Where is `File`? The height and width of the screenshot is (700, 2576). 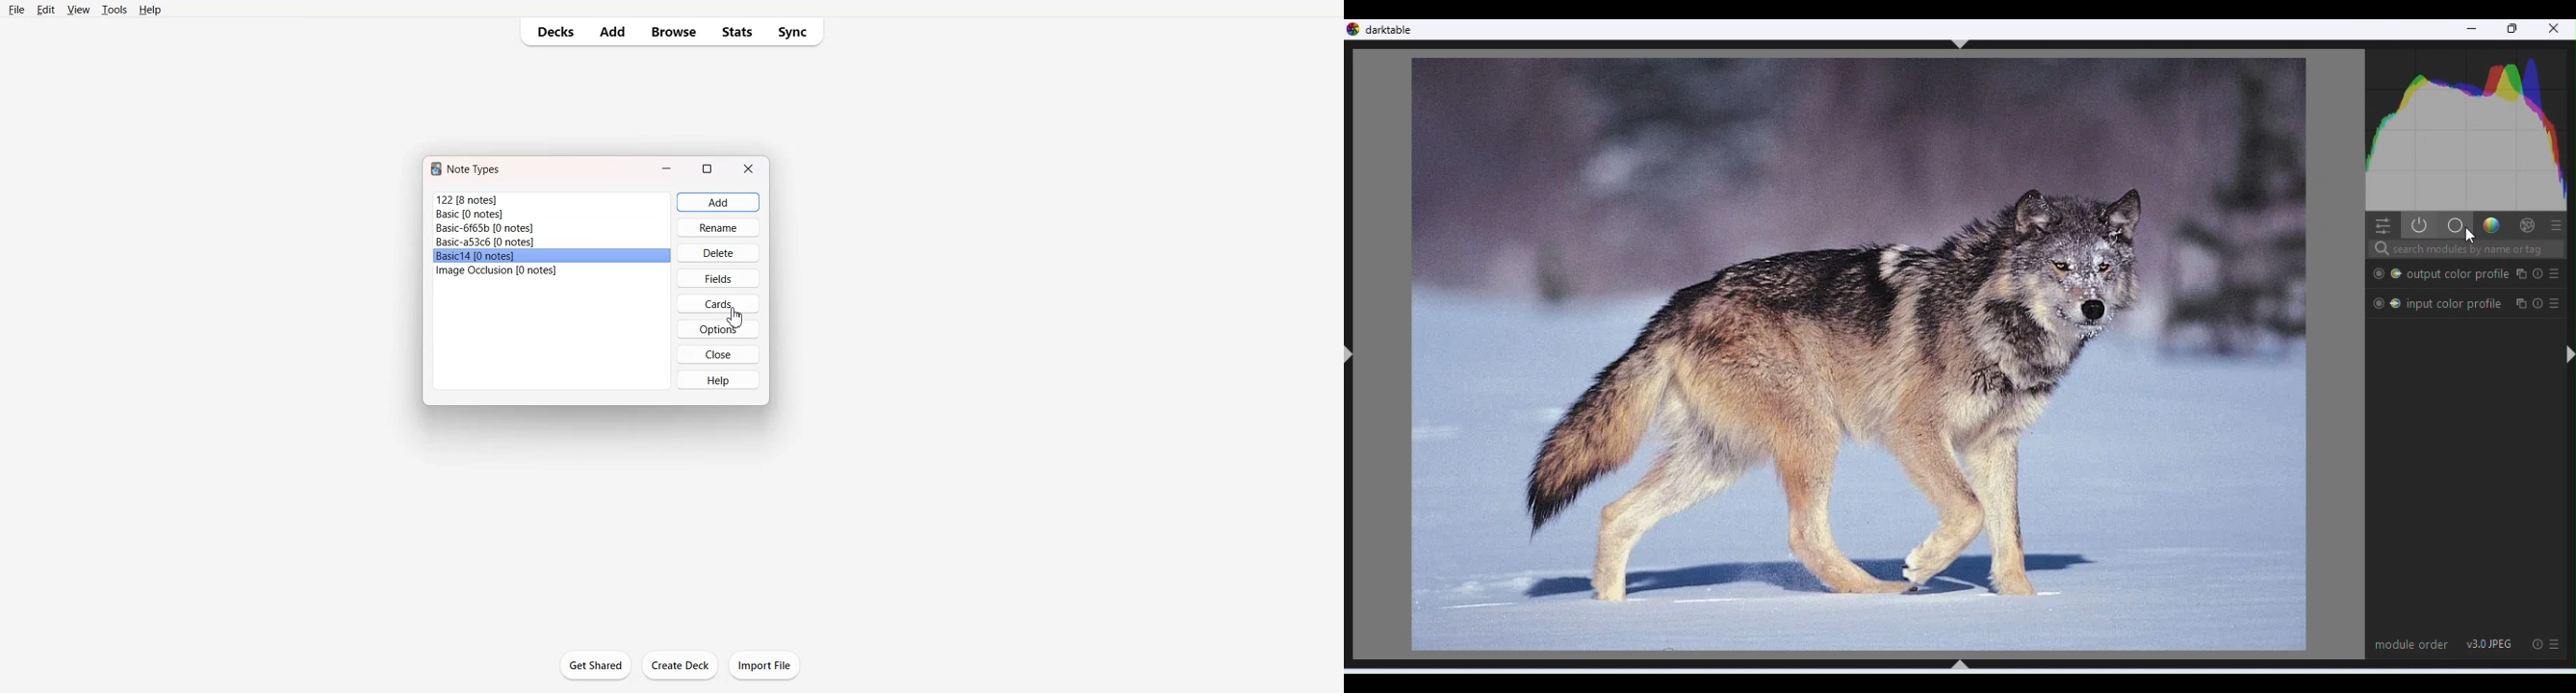
File is located at coordinates (552, 200).